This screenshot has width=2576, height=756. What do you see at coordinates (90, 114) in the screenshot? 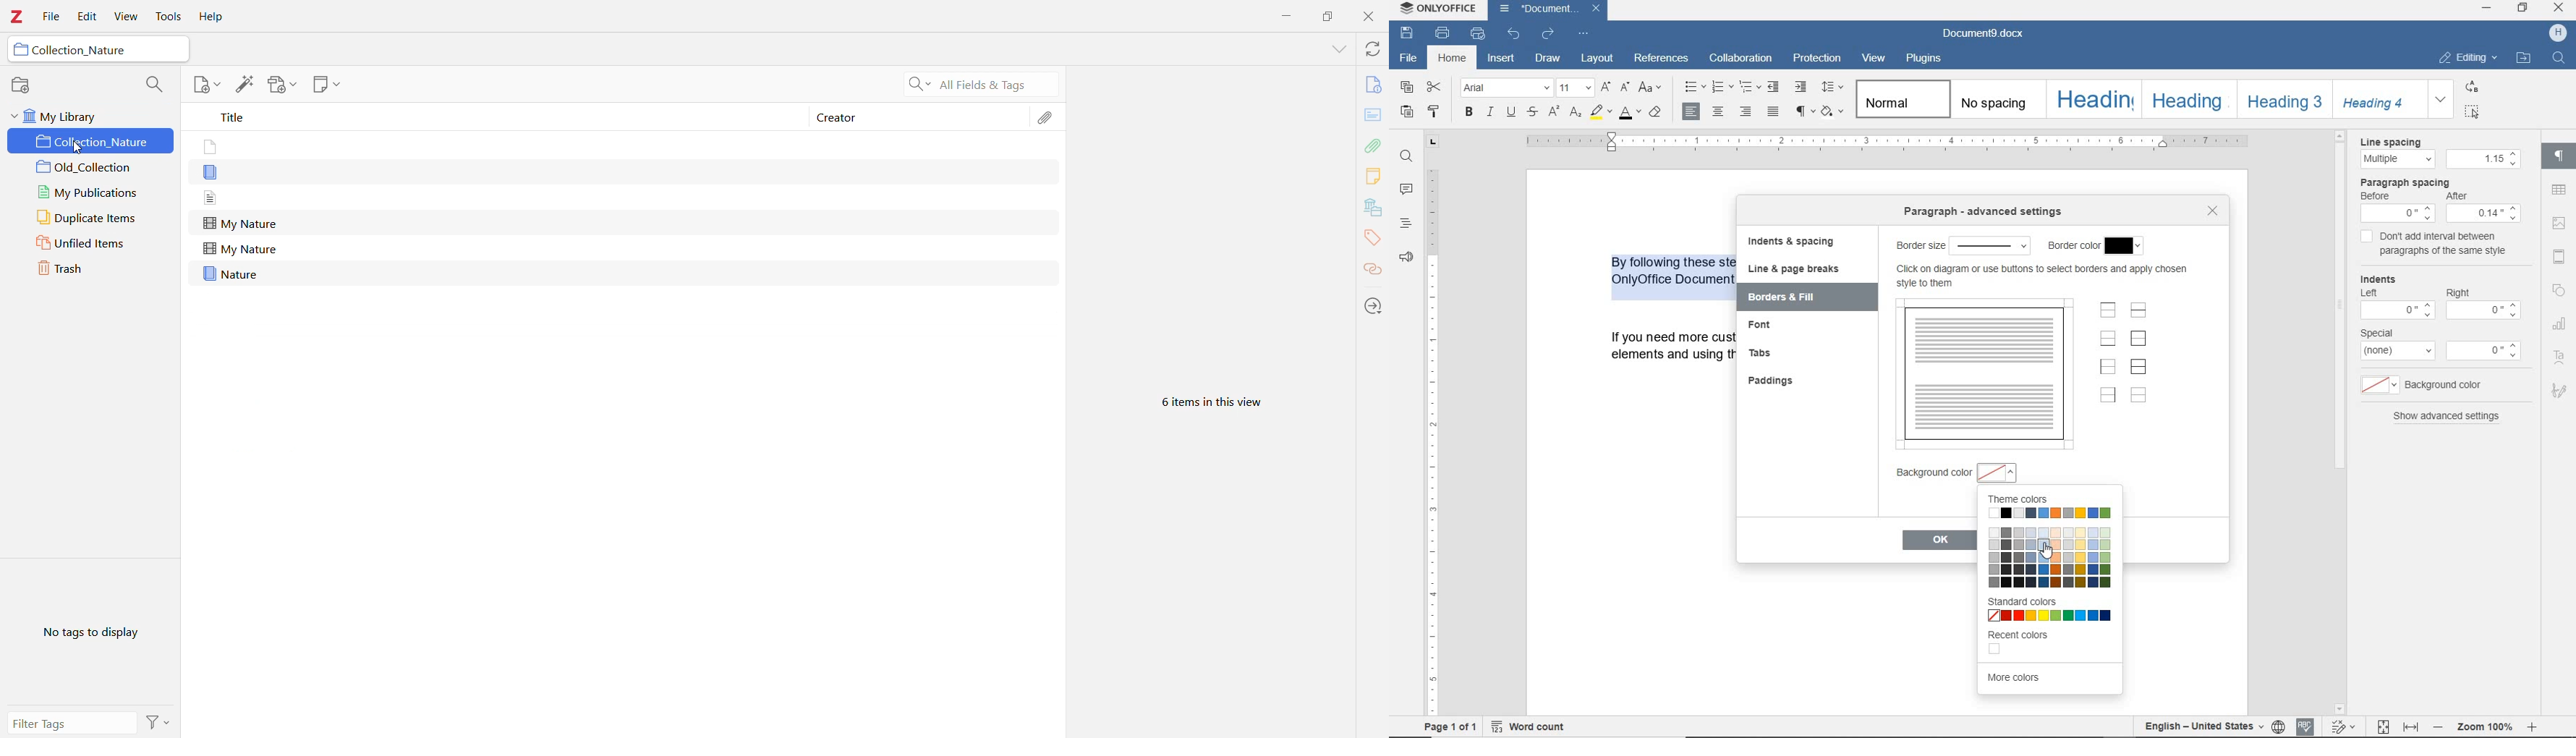
I see `My Library` at bounding box center [90, 114].